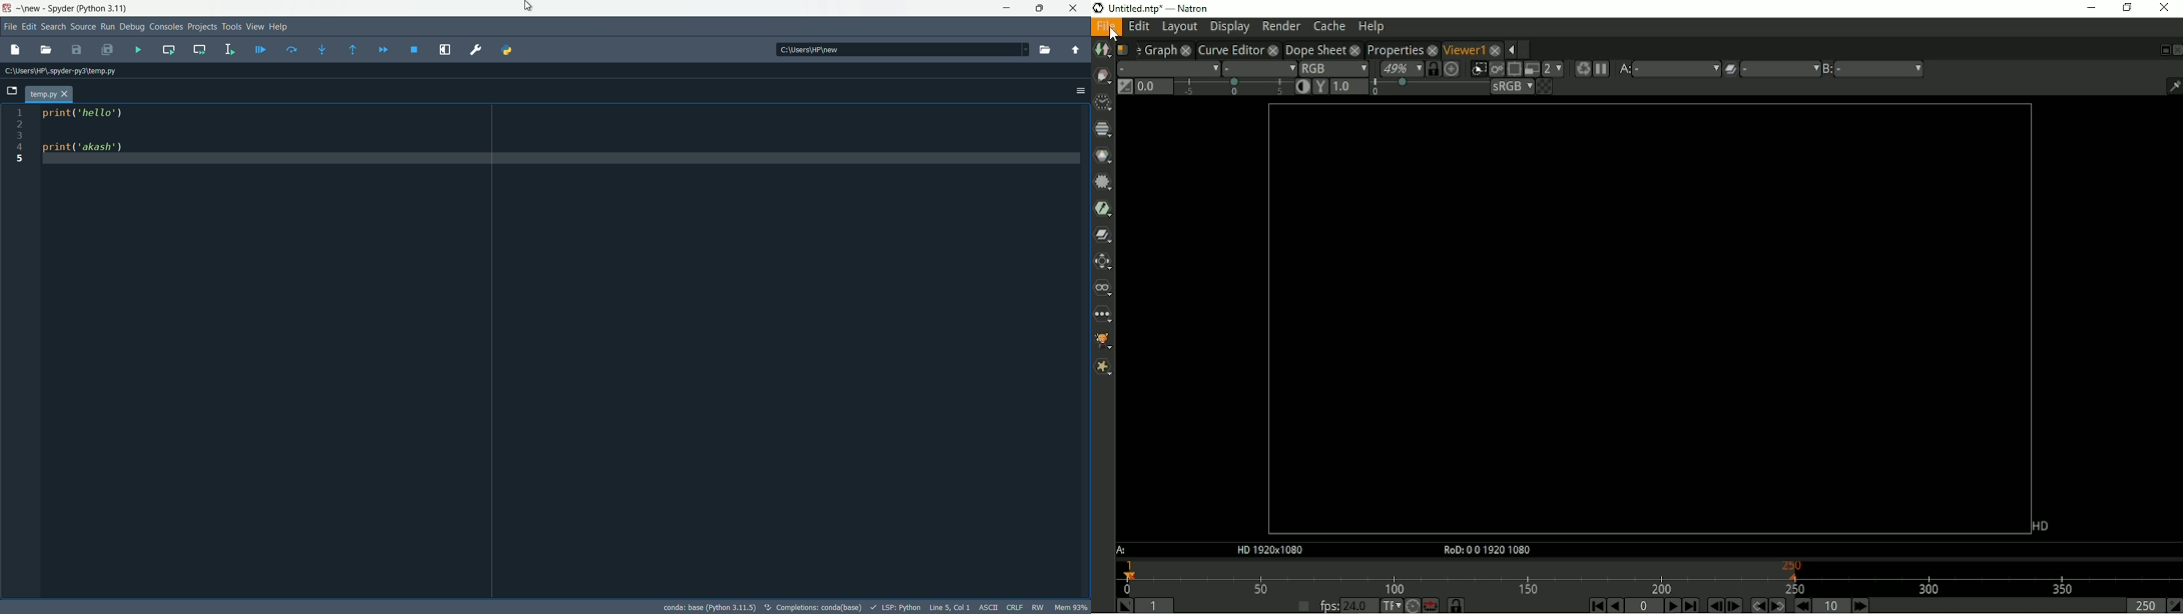 Image resolution: width=2184 pixels, height=616 pixels. What do you see at coordinates (1329, 26) in the screenshot?
I see `Cache` at bounding box center [1329, 26].